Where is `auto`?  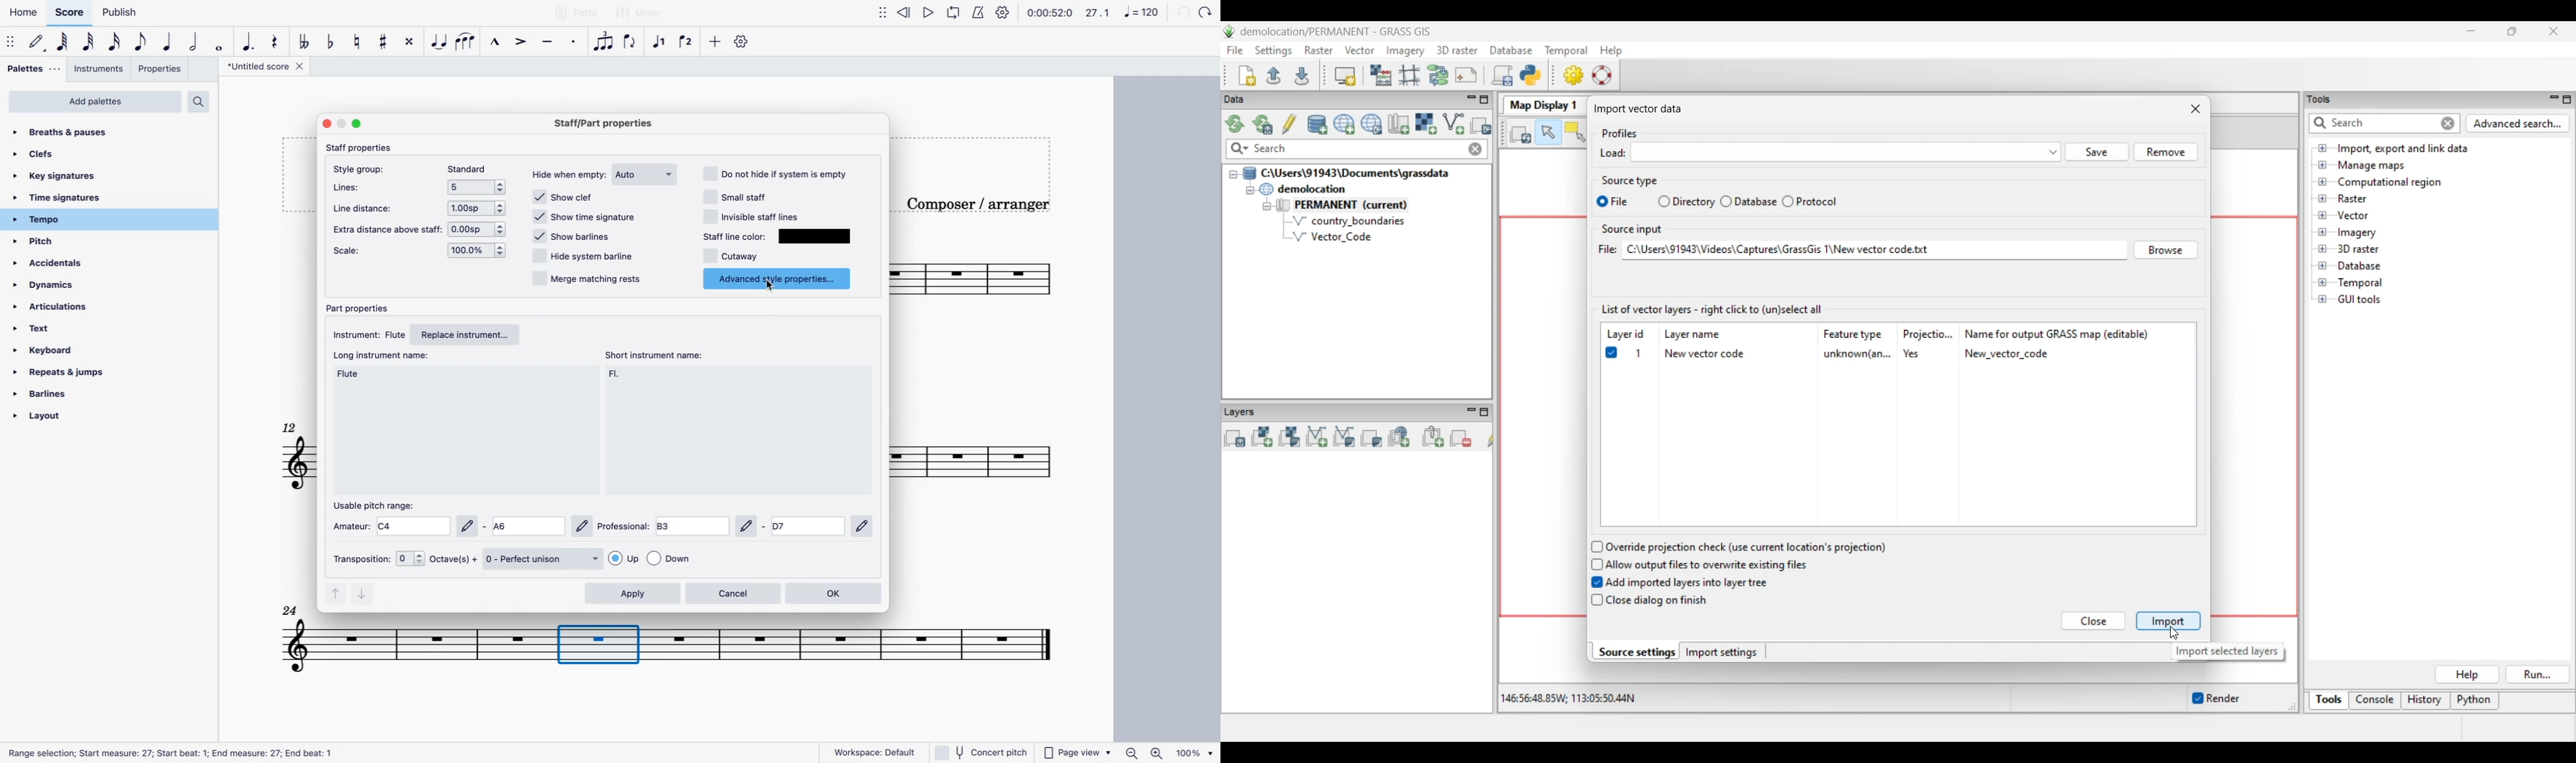
auto is located at coordinates (646, 174).